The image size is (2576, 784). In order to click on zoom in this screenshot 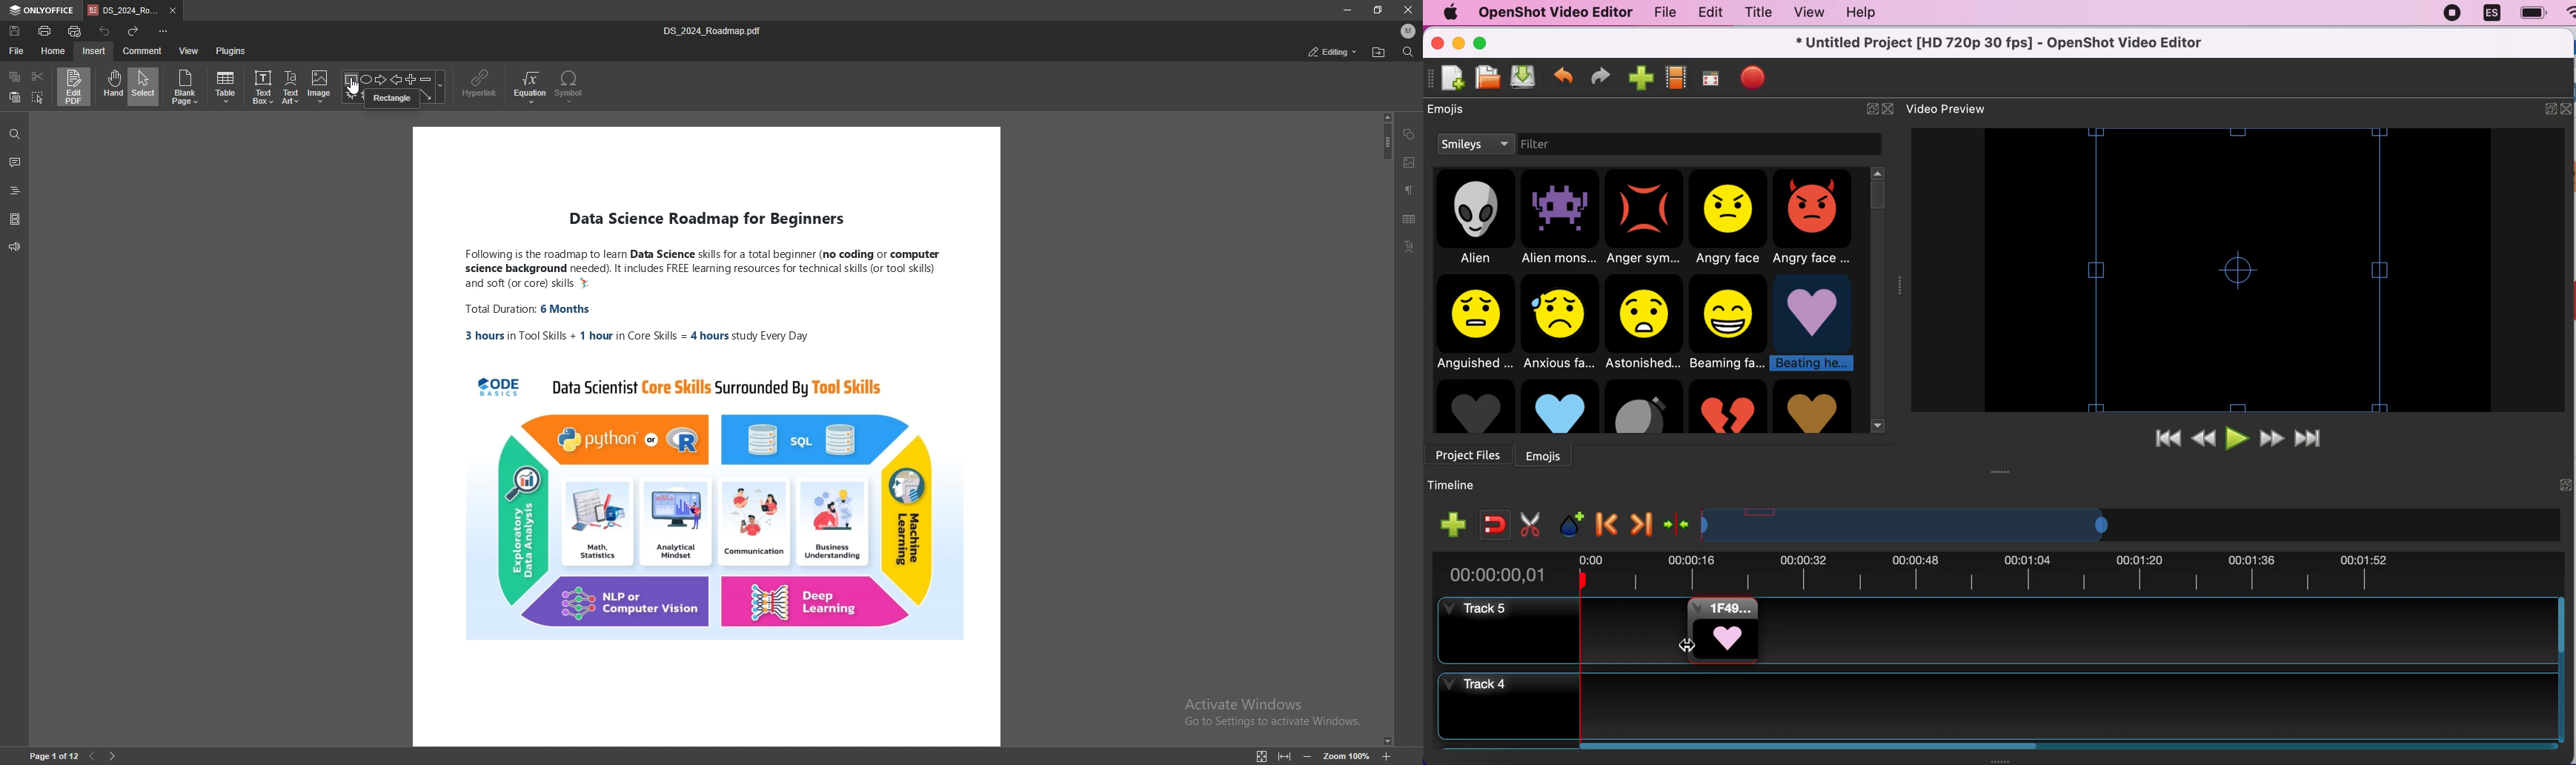, I will do `click(1346, 755)`.